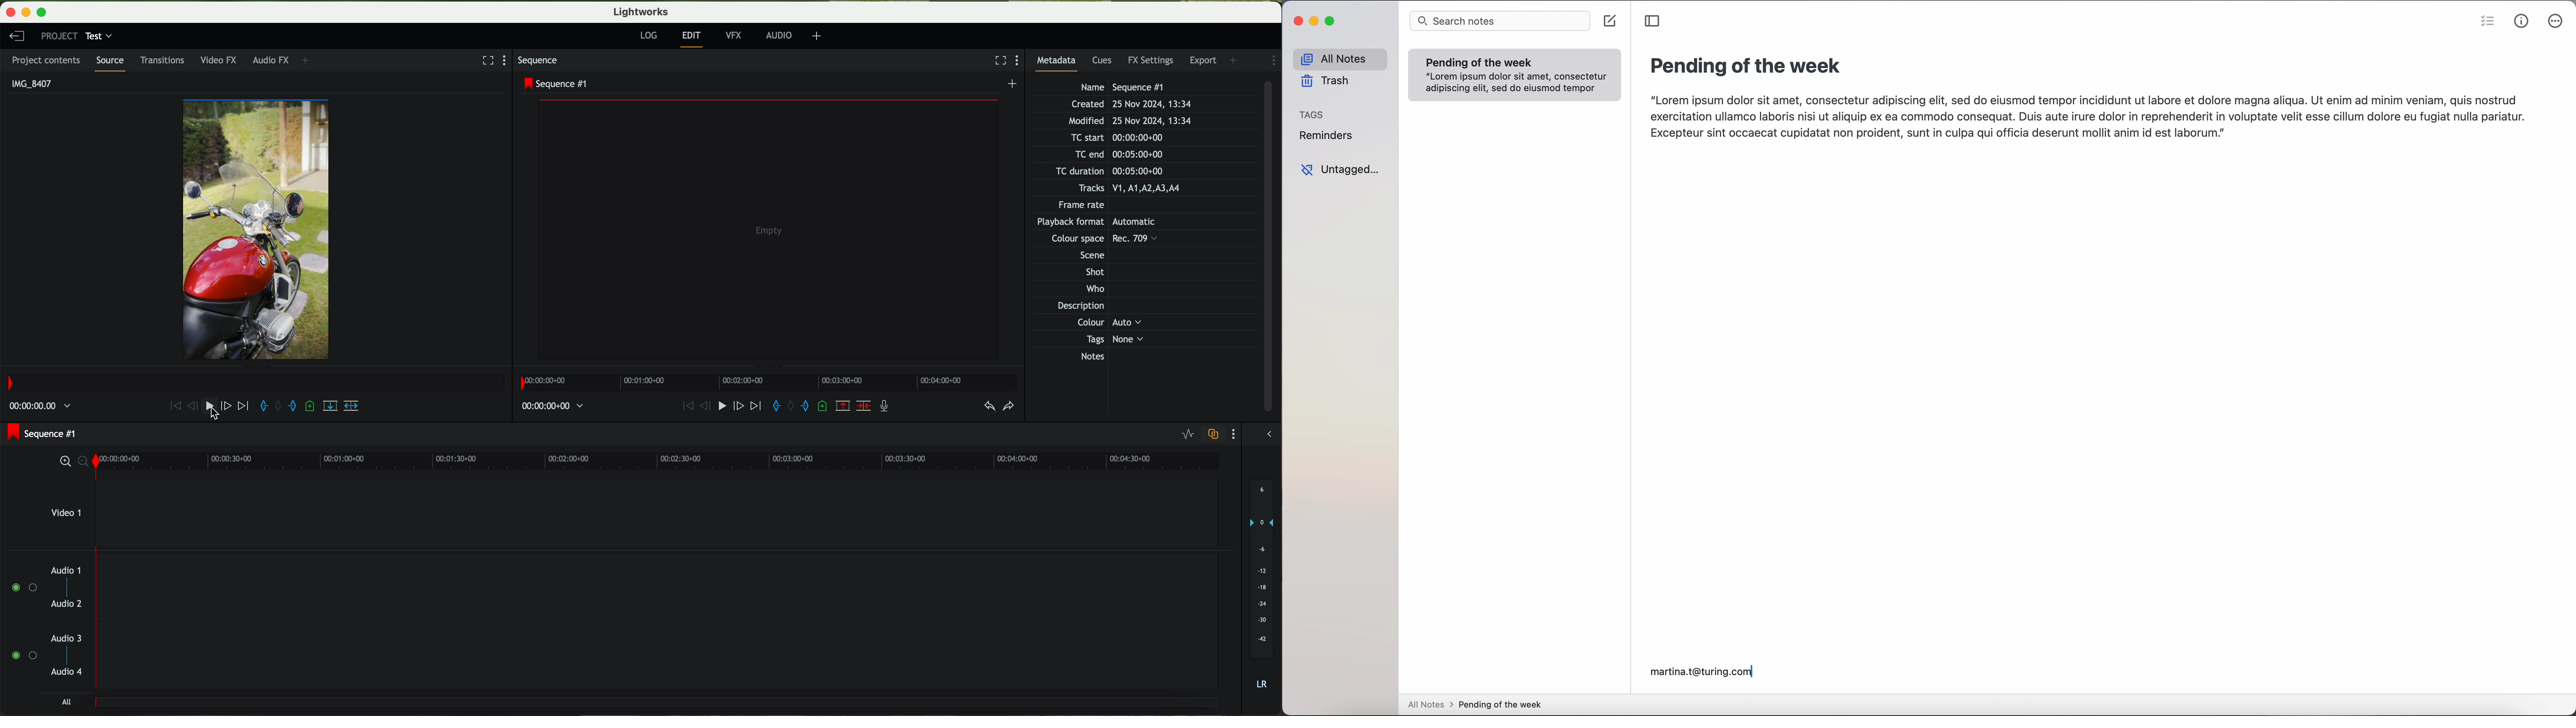 Image resolution: width=2576 pixels, height=728 pixels. I want to click on show settings menu, so click(1020, 61).